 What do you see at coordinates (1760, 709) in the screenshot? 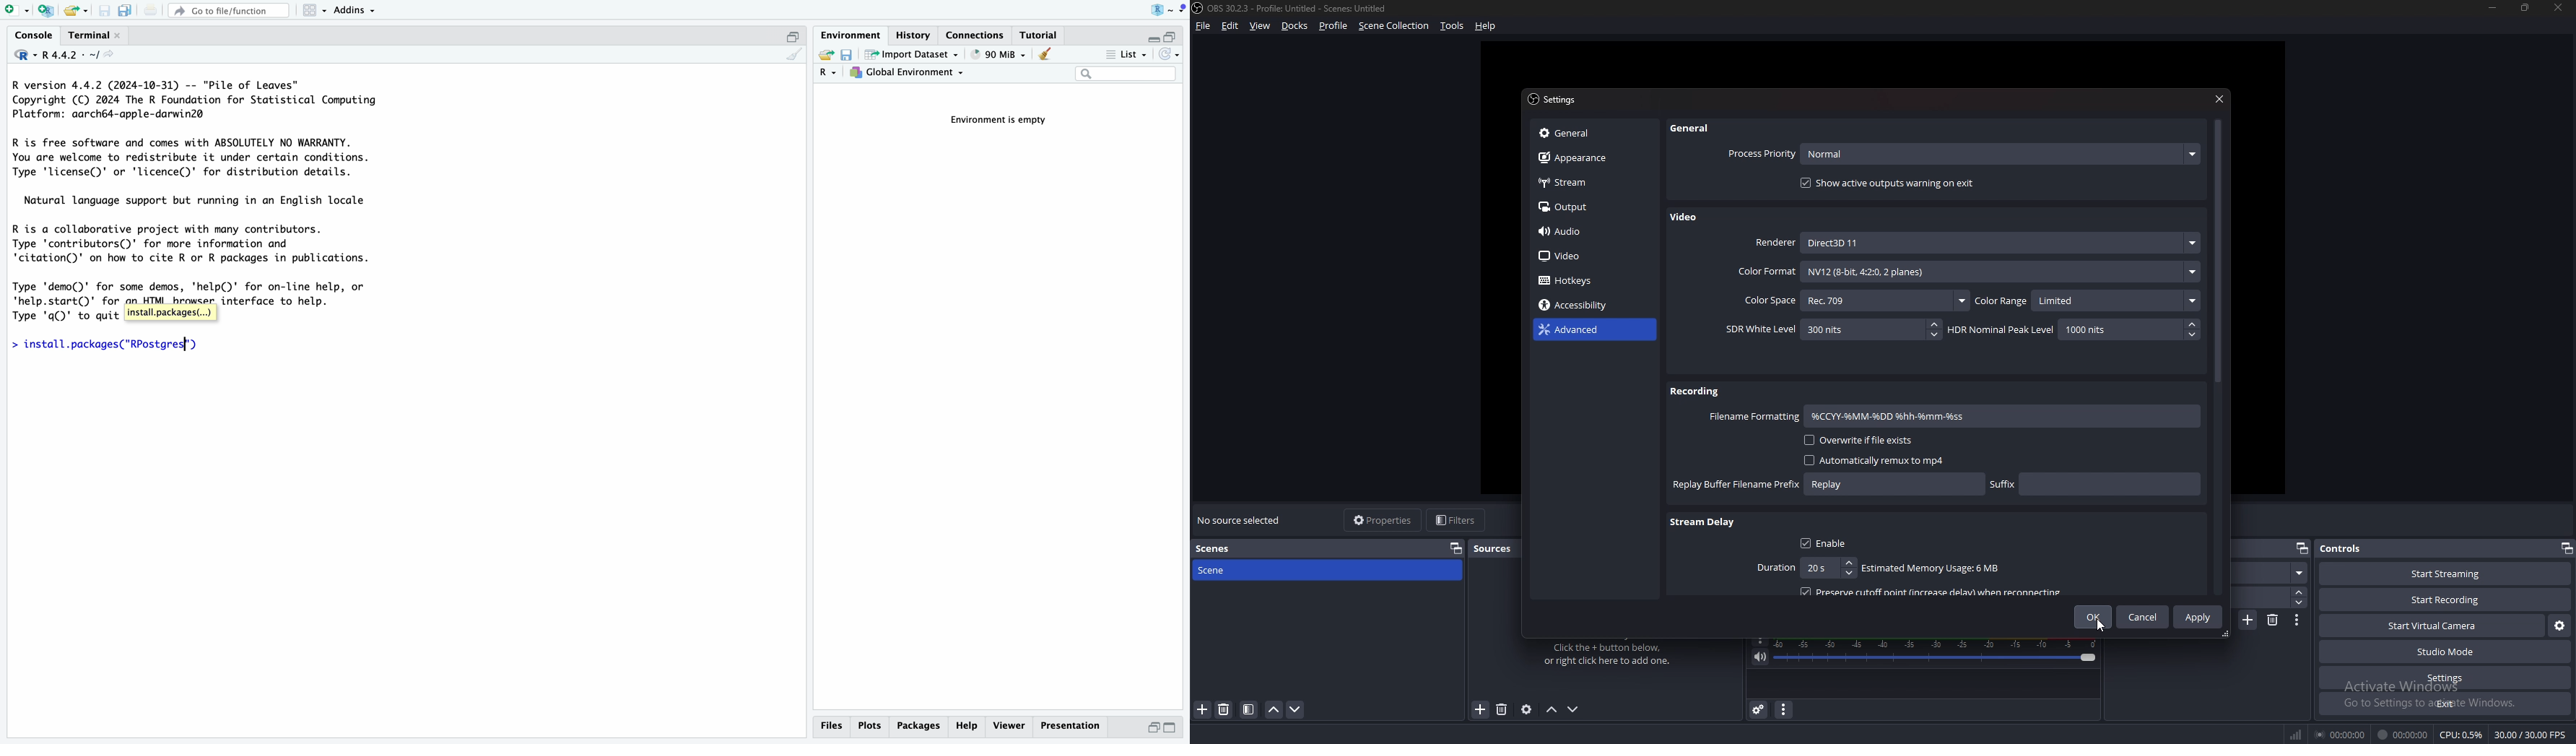
I see `advanced audio properties` at bounding box center [1760, 709].